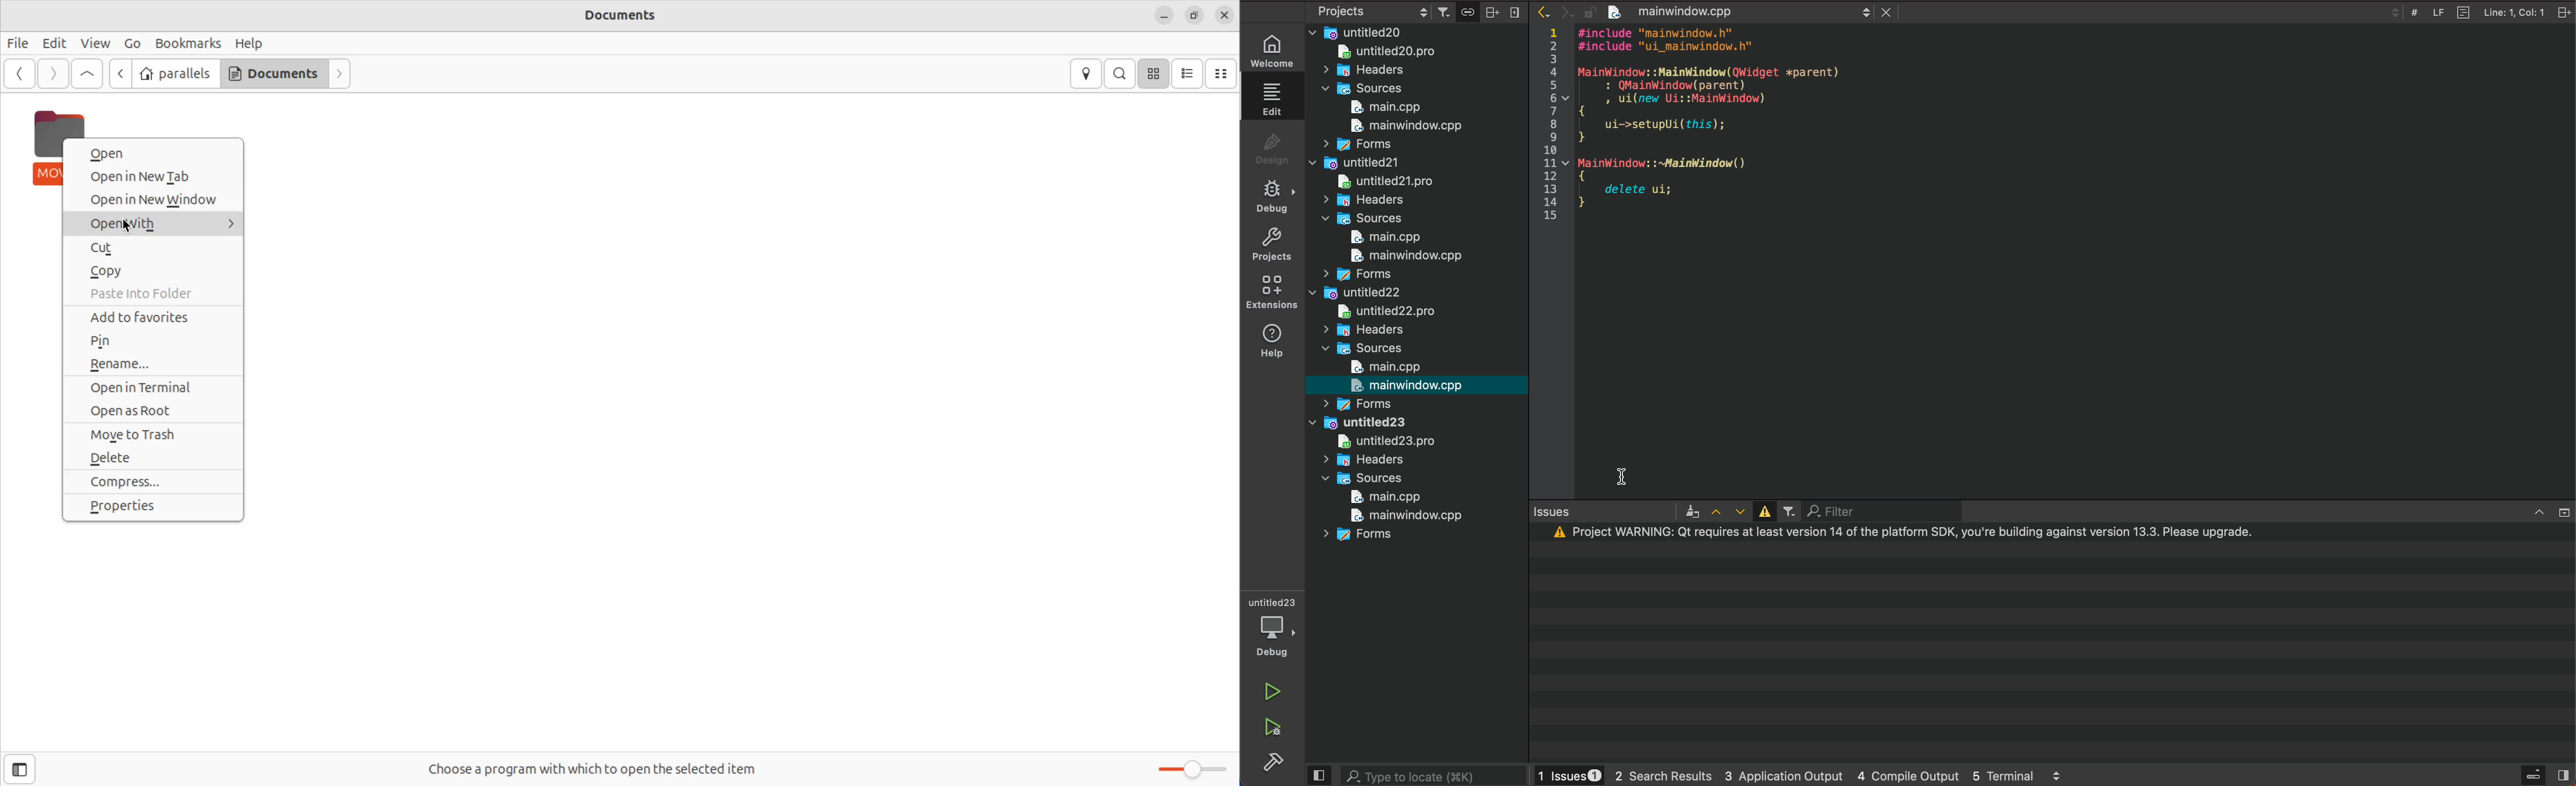  Describe the element at coordinates (151, 200) in the screenshot. I see `open in new window` at that location.